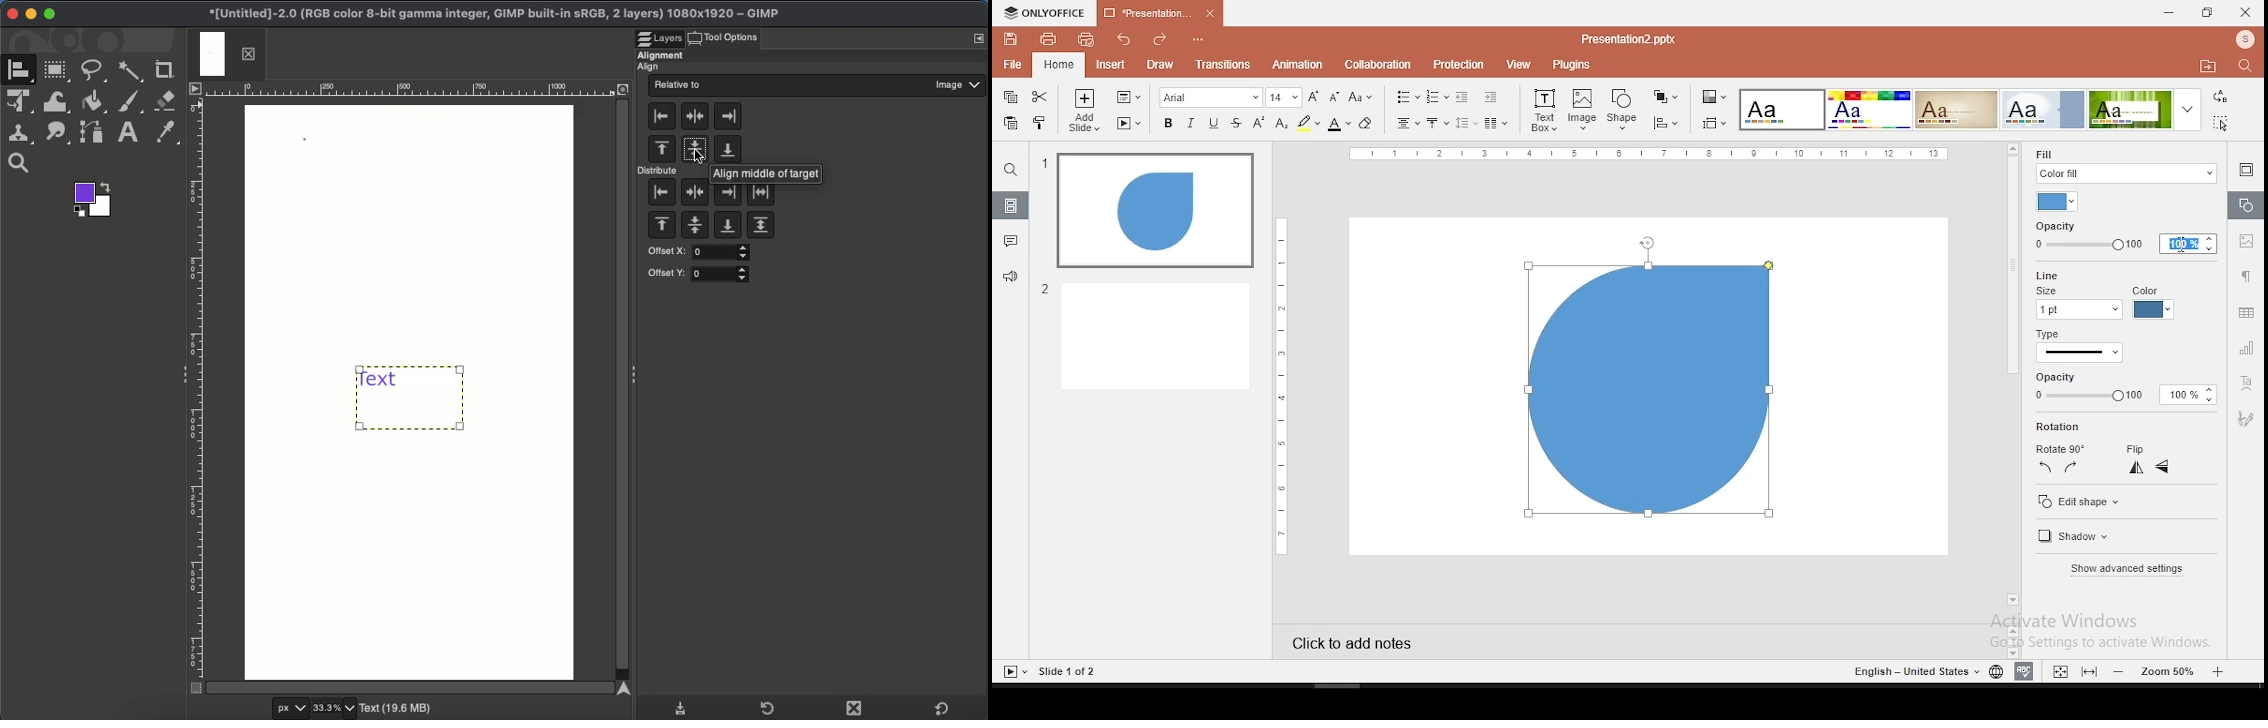 This screenshot has width=2268, height=728. Describe the element at coordinates (1010, 172) in the screenshot. I see `find` at that location.